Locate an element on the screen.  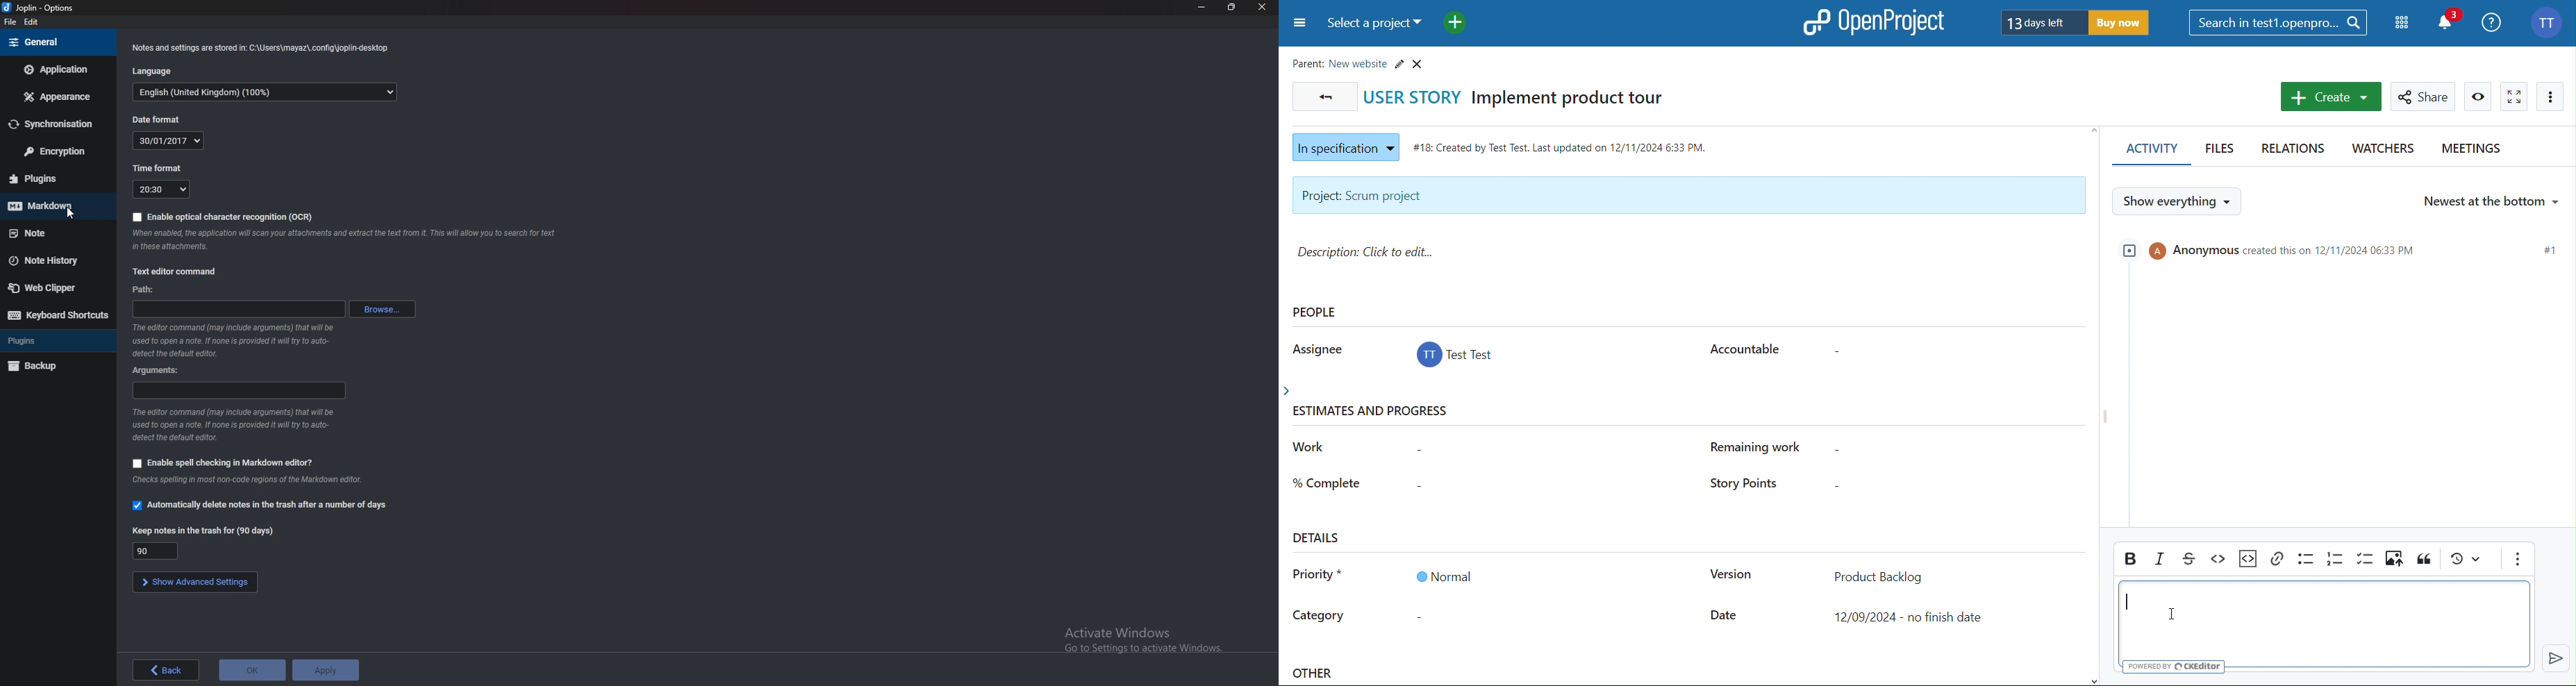
the editor command (may include arguments) that will be used to open a note. If none is provided it will try to auto-detect the default editor. is located at coordinates (235, 425).